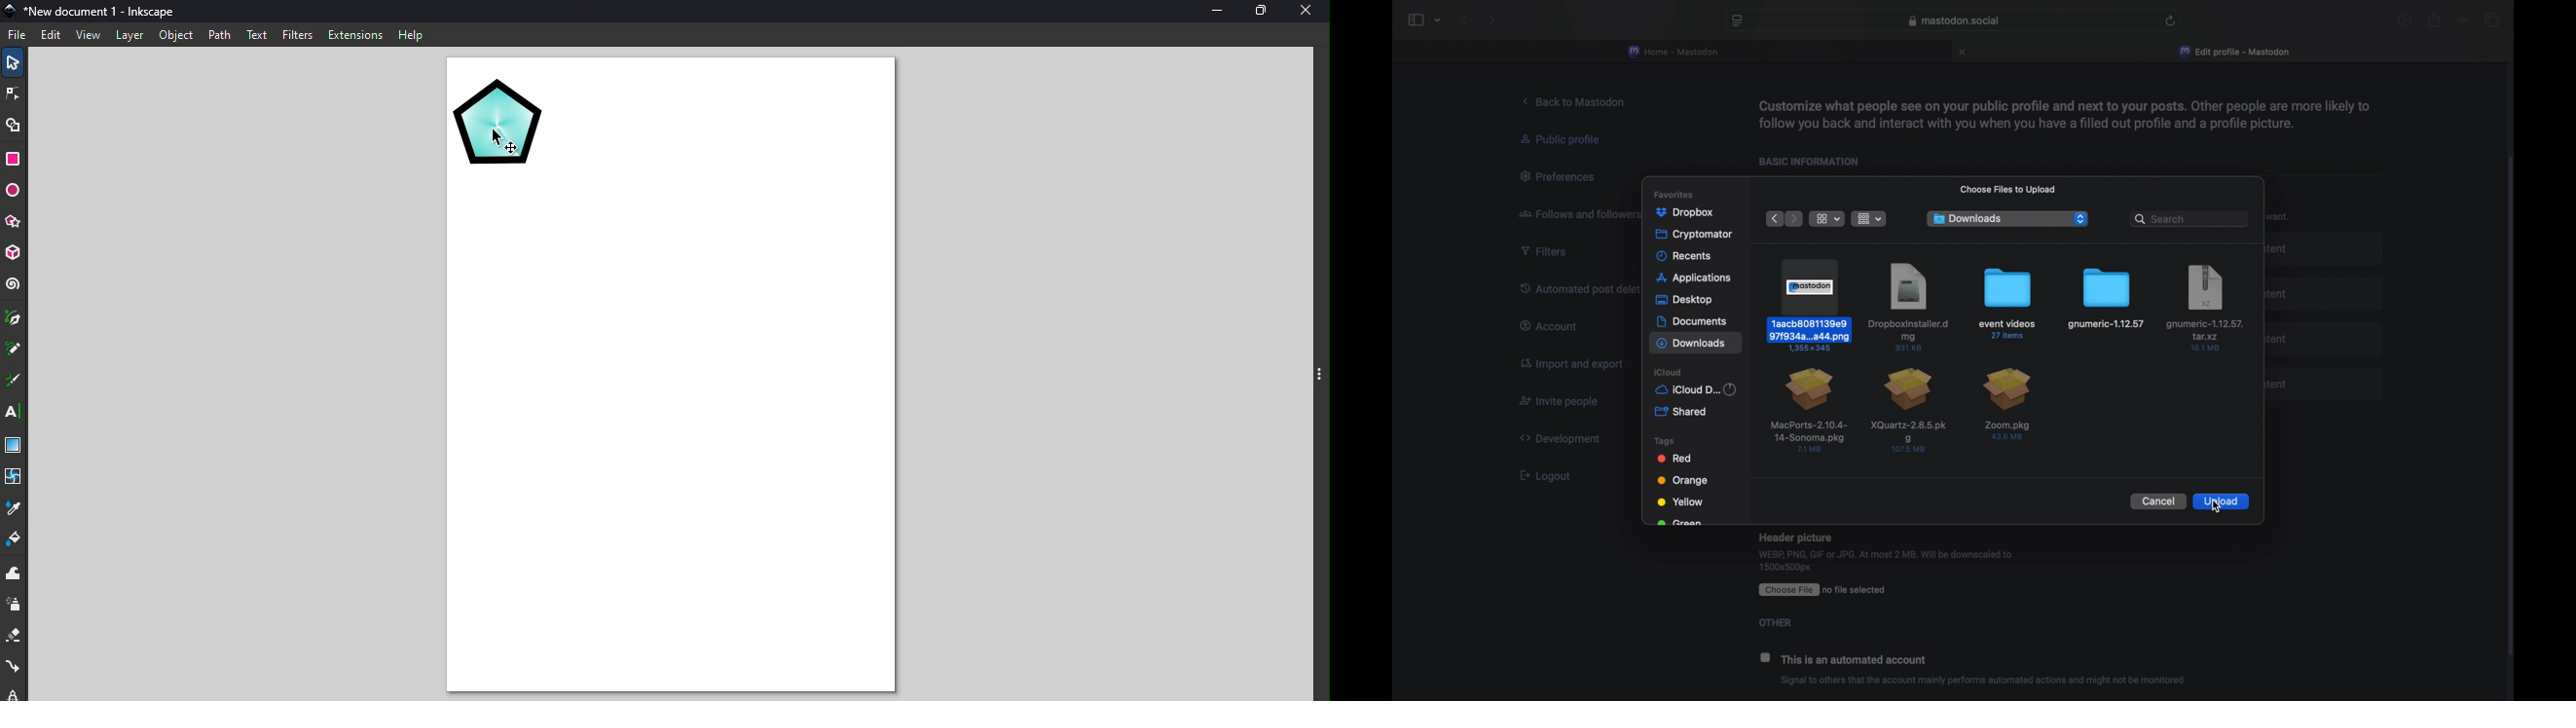 This screenshot has width=2576, height=728. What do you see at coordinates (1696, 342) in the screenshot?
I see `downloads highlighted` at bounding box center [1696, 342].